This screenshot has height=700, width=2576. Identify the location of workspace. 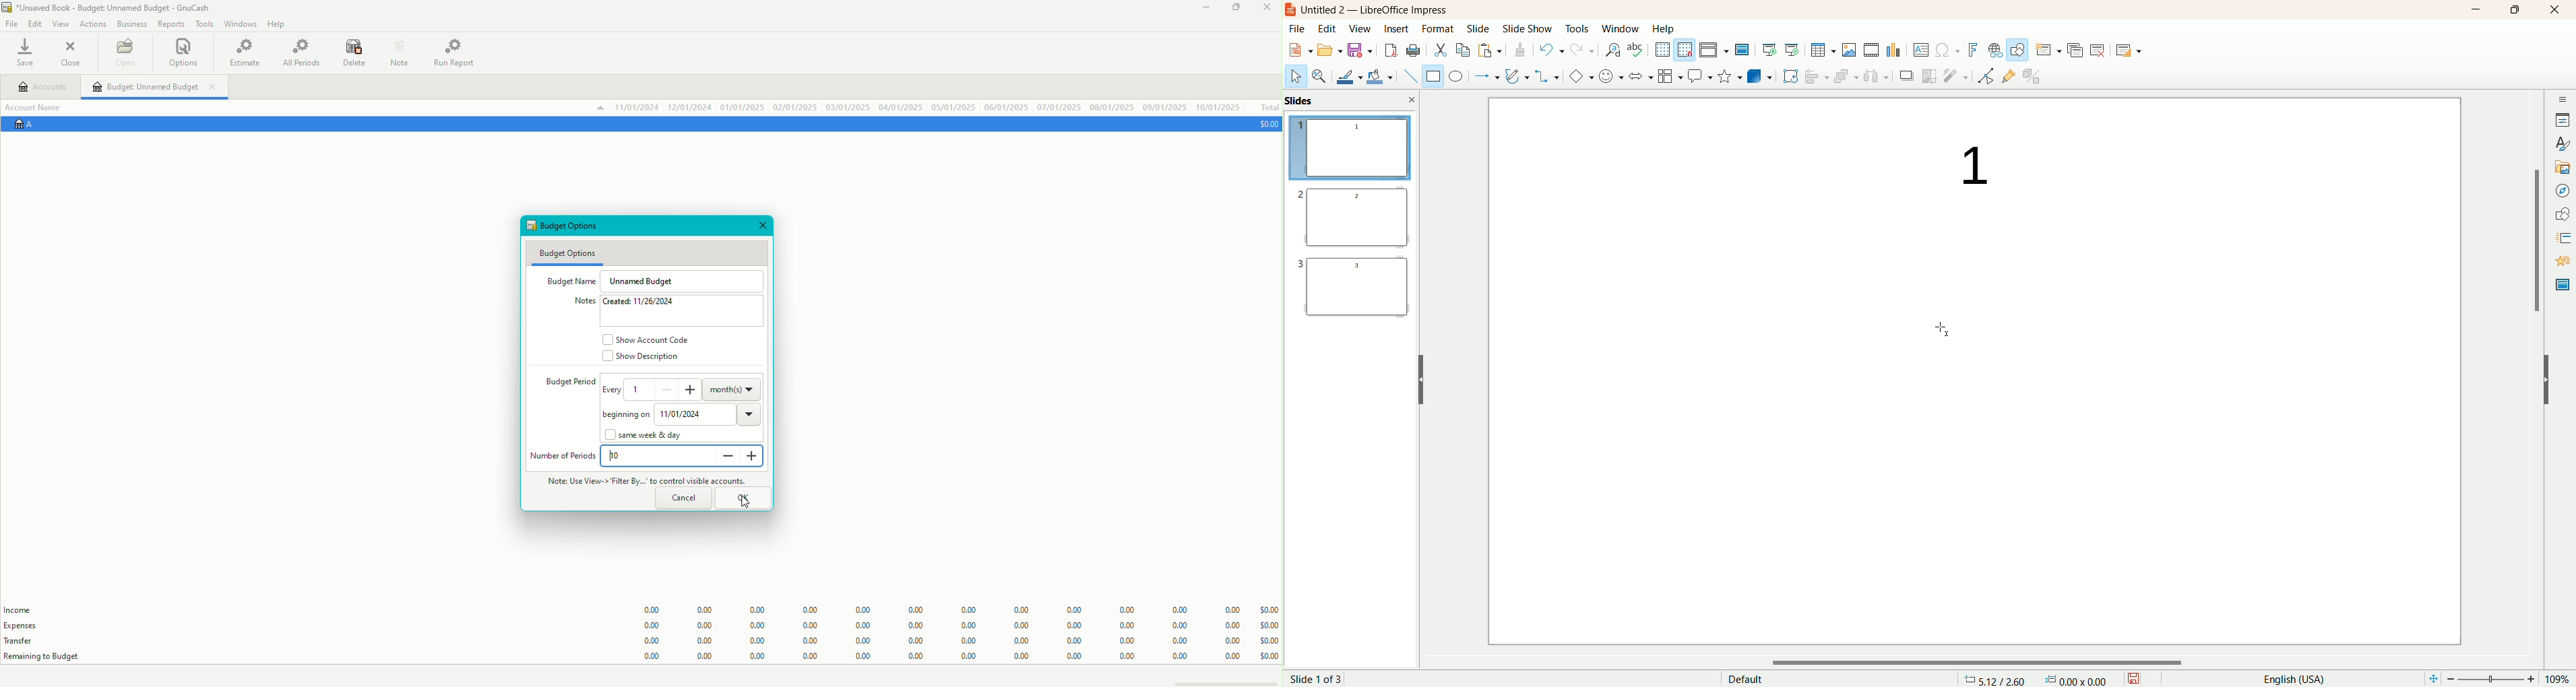
(1759, 408).